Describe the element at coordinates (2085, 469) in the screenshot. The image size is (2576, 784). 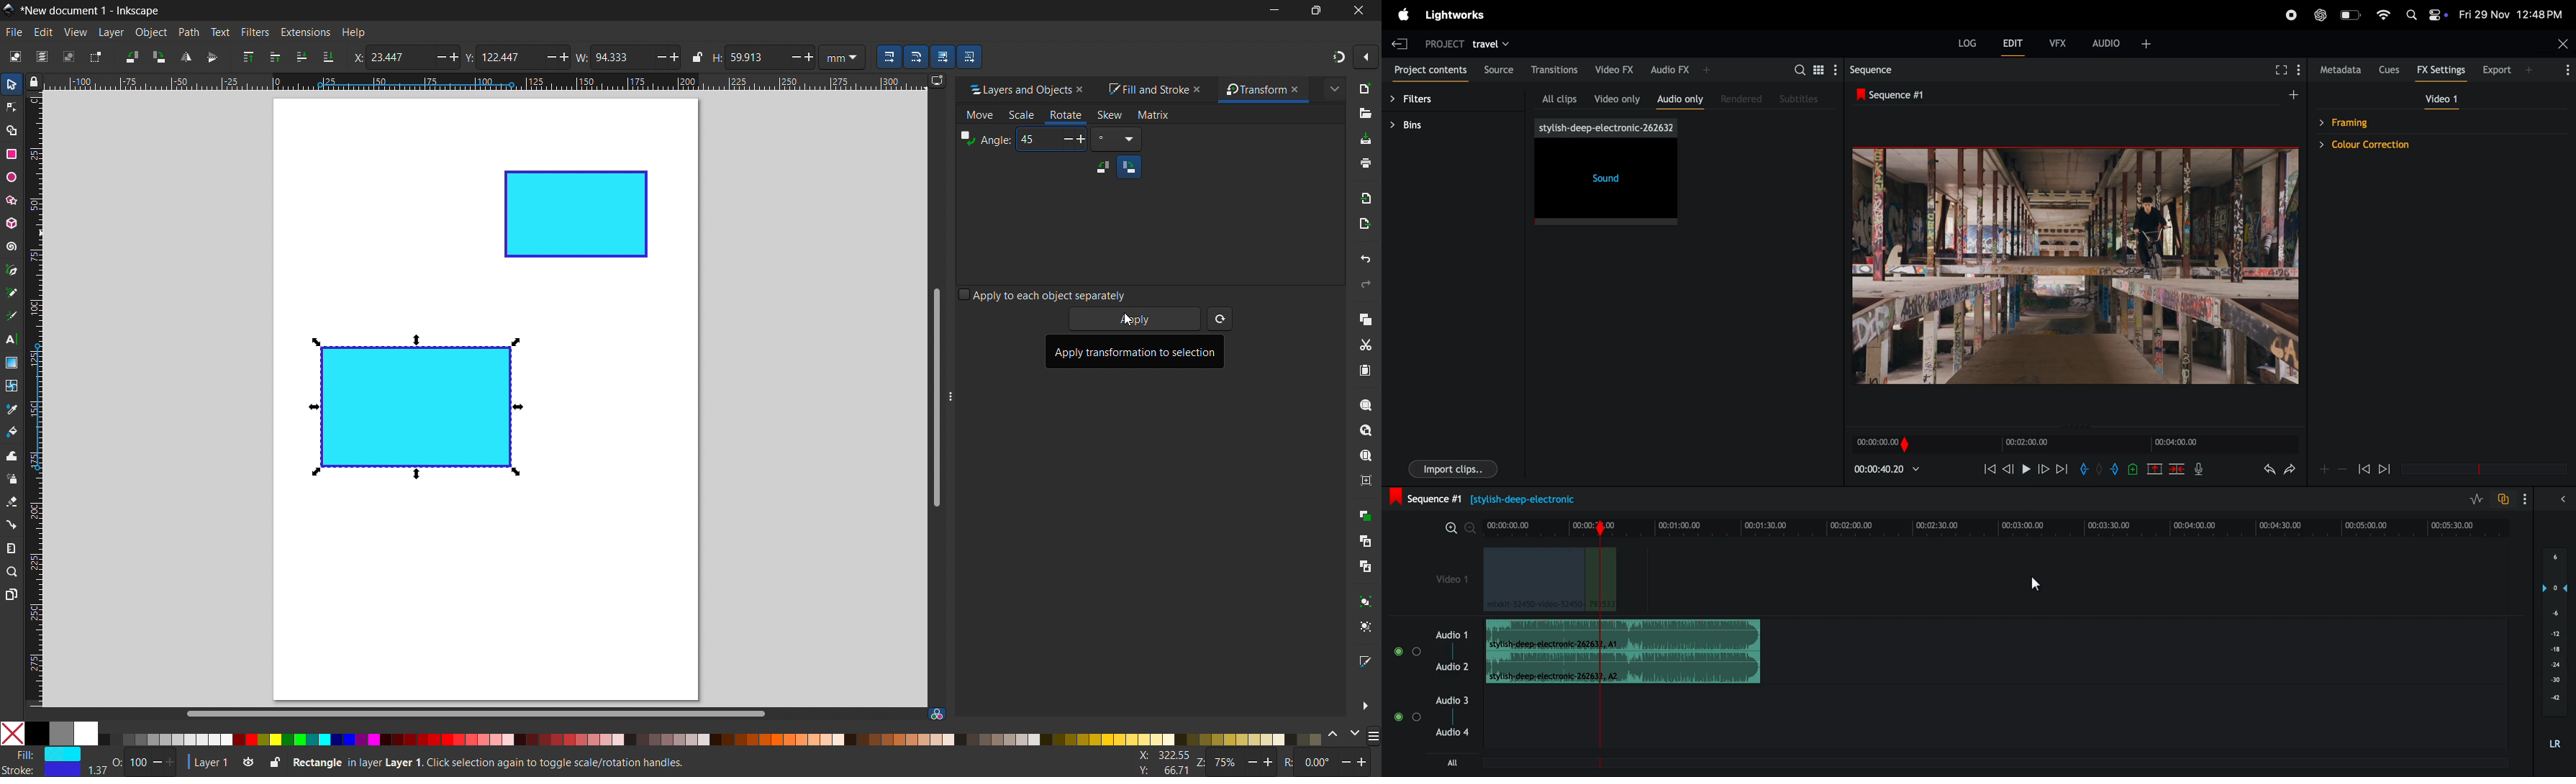
I see `add in mark in current postion` at that location.